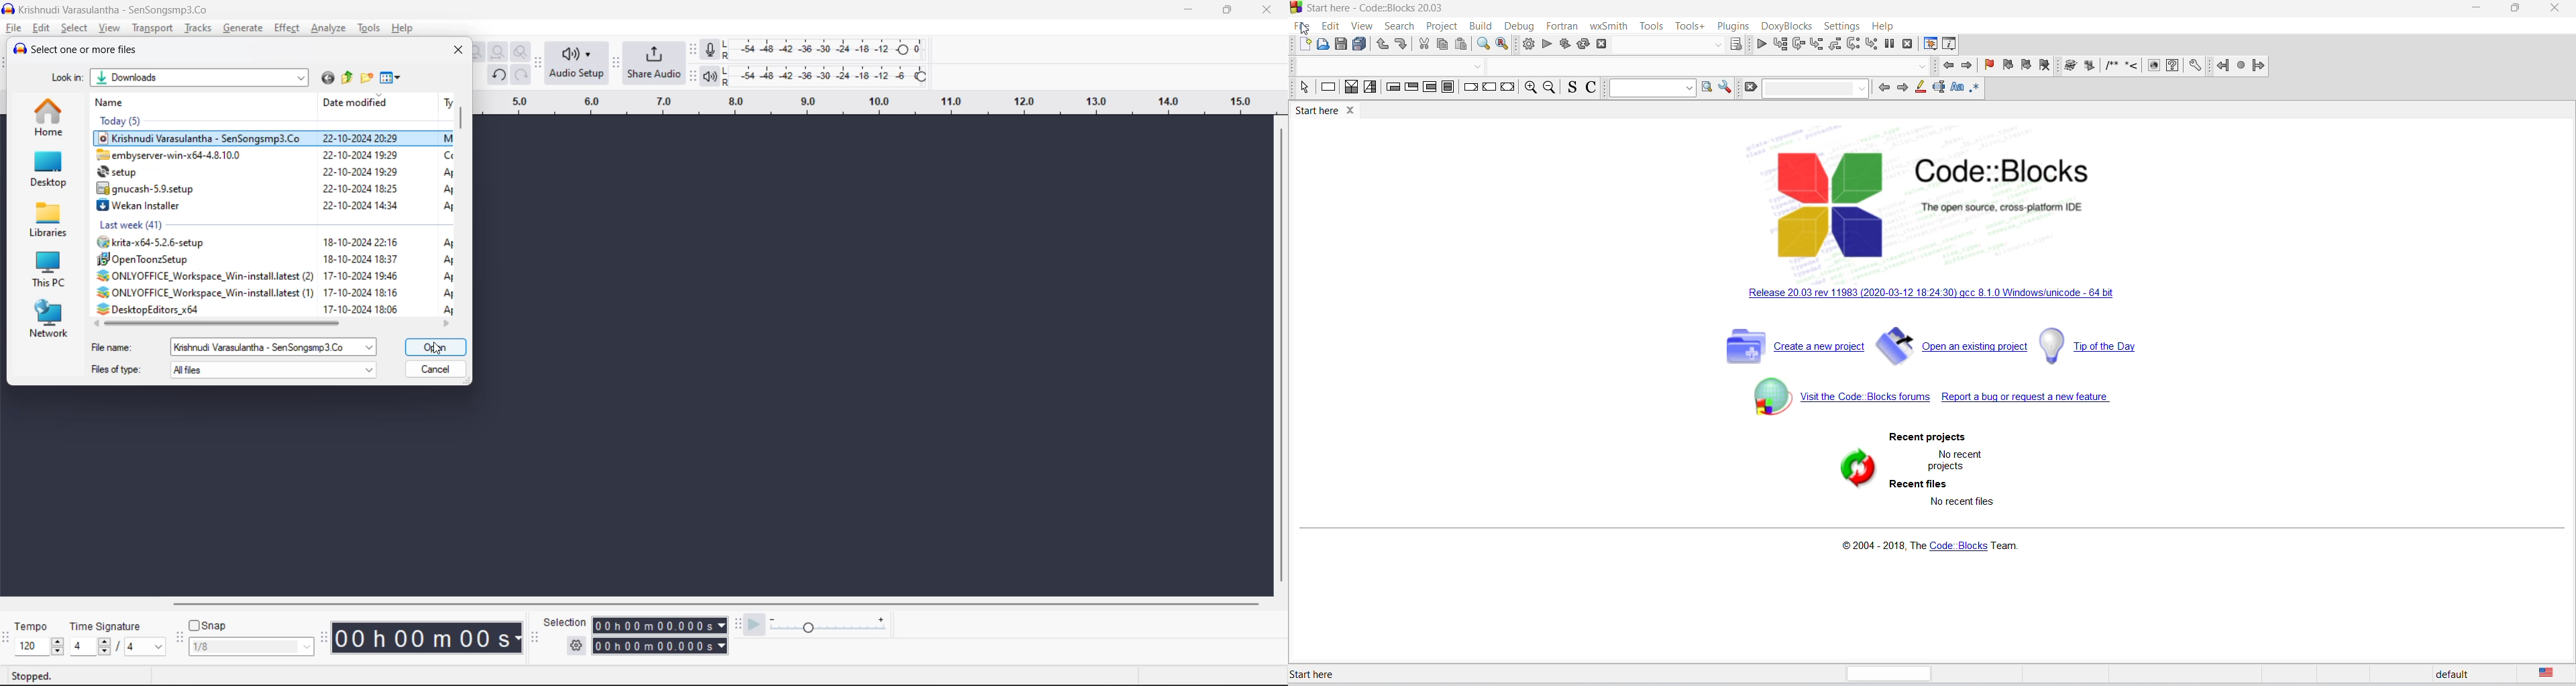  What do you see at coordinates (2538, 675) in the screenshot?
I see `text language` at bounding box center [2538, 675].